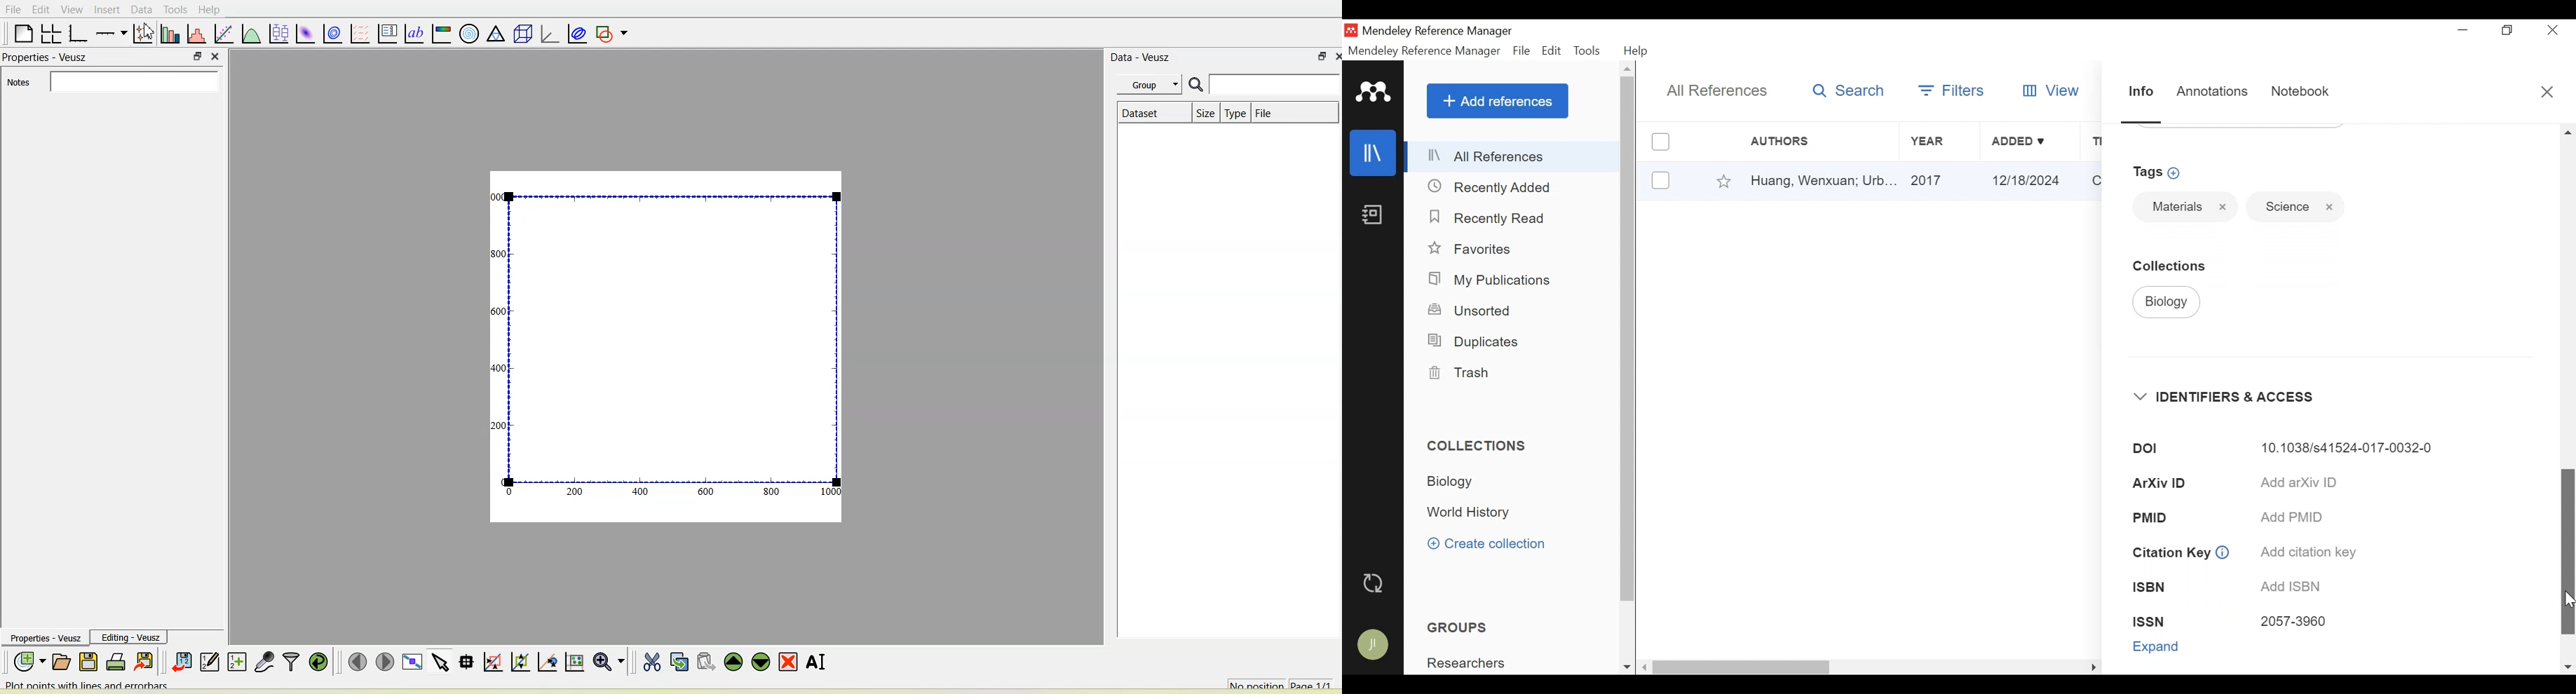 The width and height of the screenshot is (2576, 700). What do you see at coordinates (1514, 156) in the screenshot?
I see `All References` at bounding box center [1514, 156].